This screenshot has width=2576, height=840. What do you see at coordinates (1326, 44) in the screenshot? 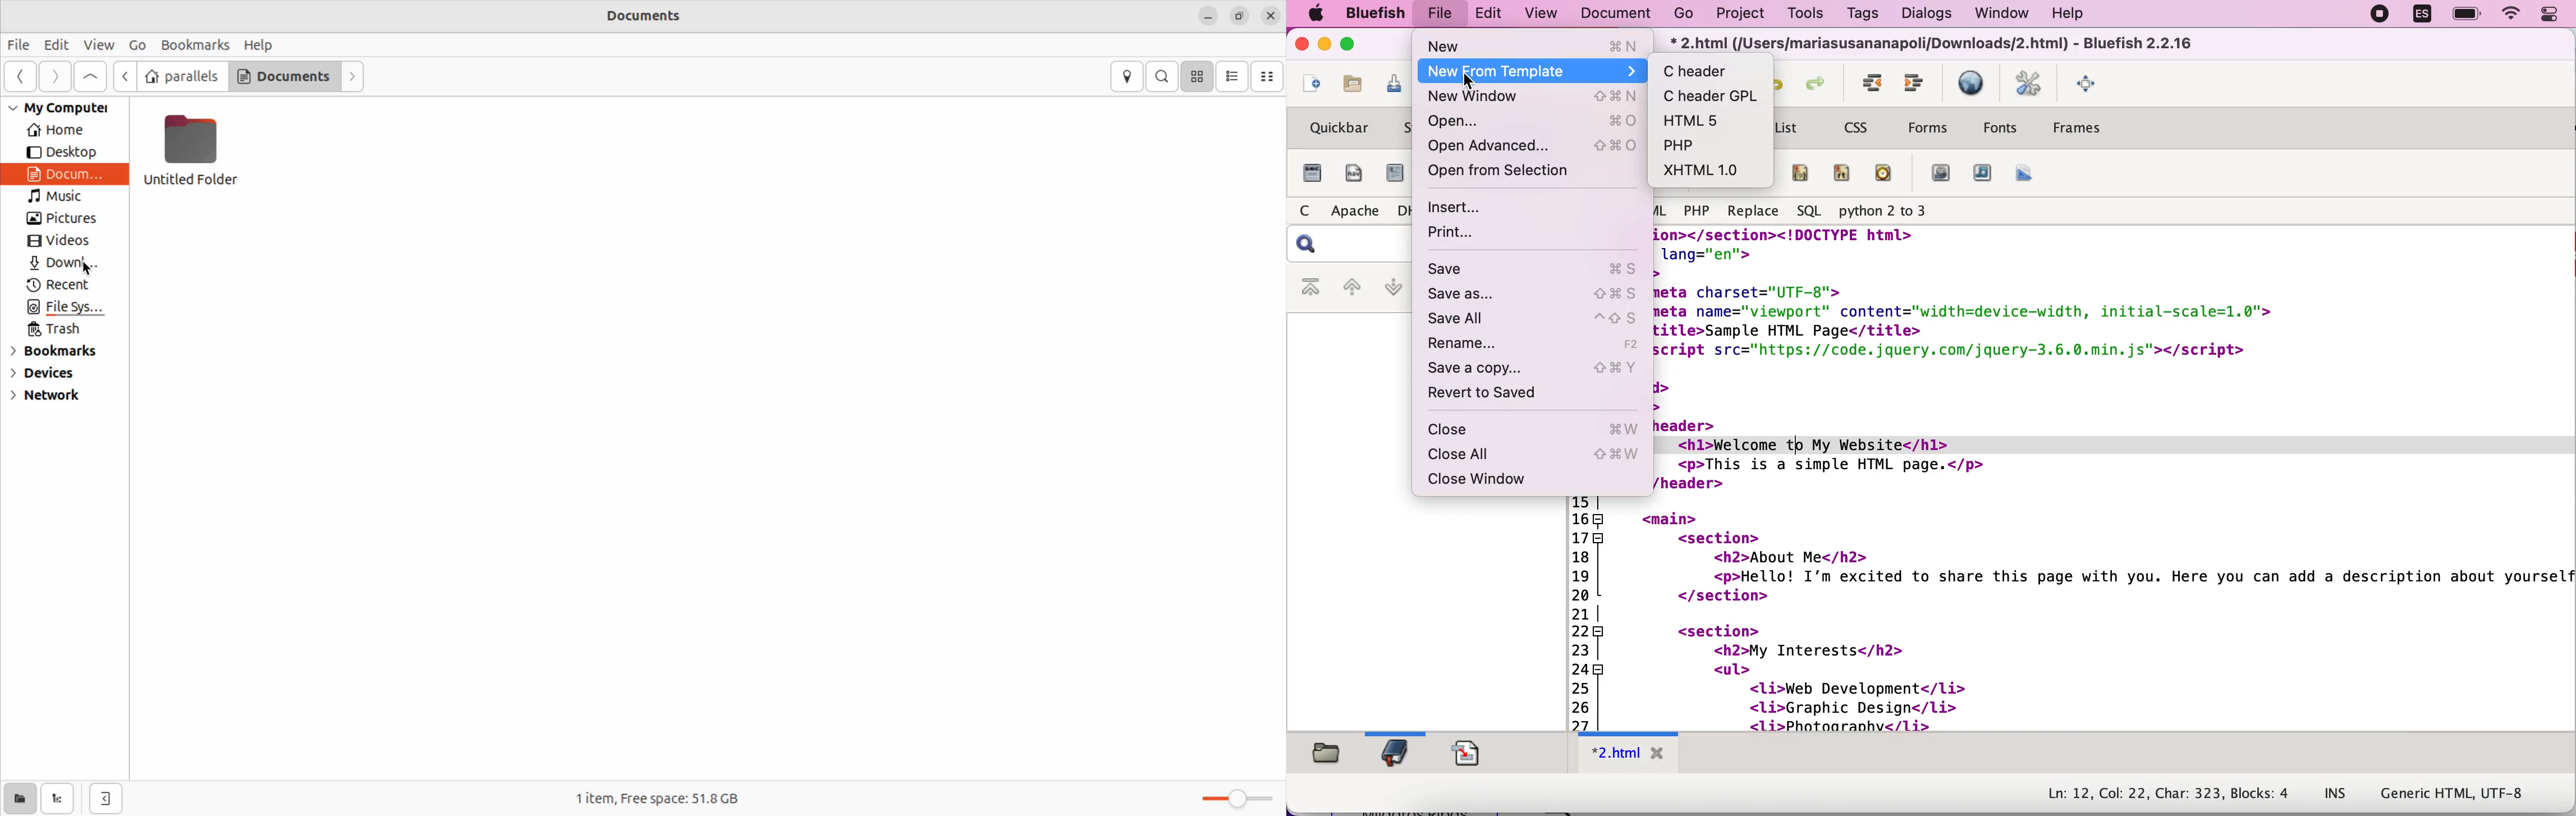
I see `minimize` at bounding box center [1326, 44].